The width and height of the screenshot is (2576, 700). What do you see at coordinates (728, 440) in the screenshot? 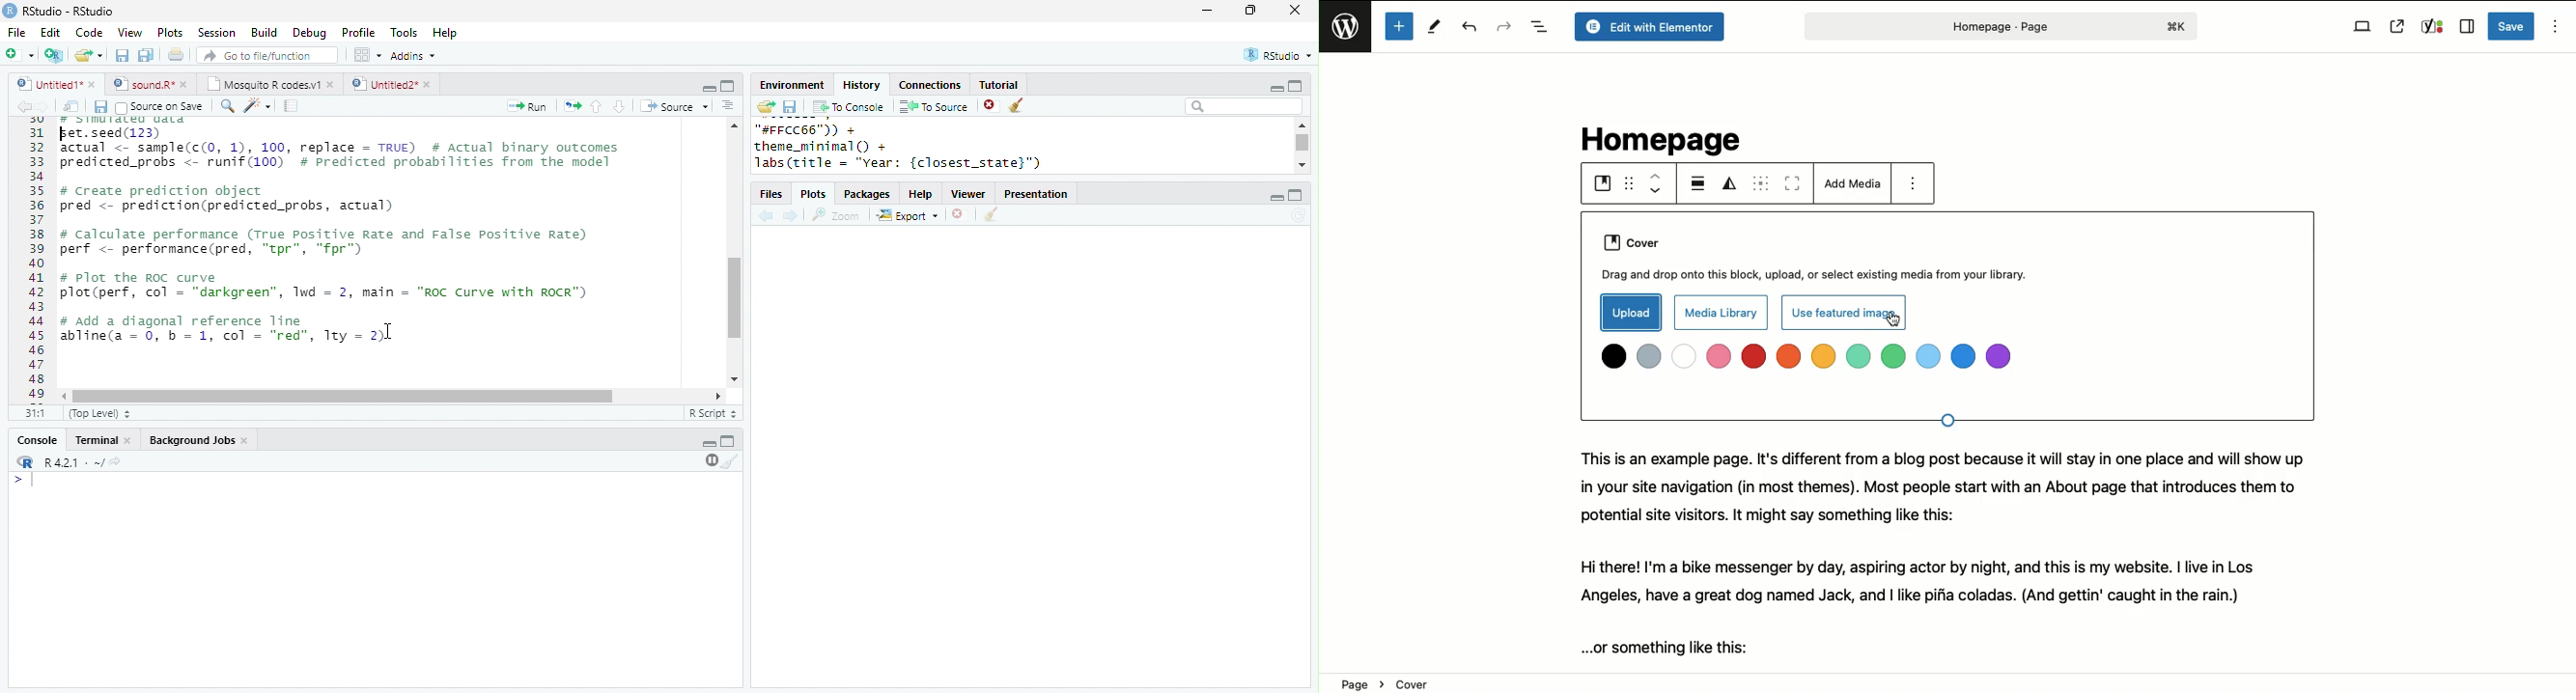
I see `maximize` at bounding box center [728, 440].